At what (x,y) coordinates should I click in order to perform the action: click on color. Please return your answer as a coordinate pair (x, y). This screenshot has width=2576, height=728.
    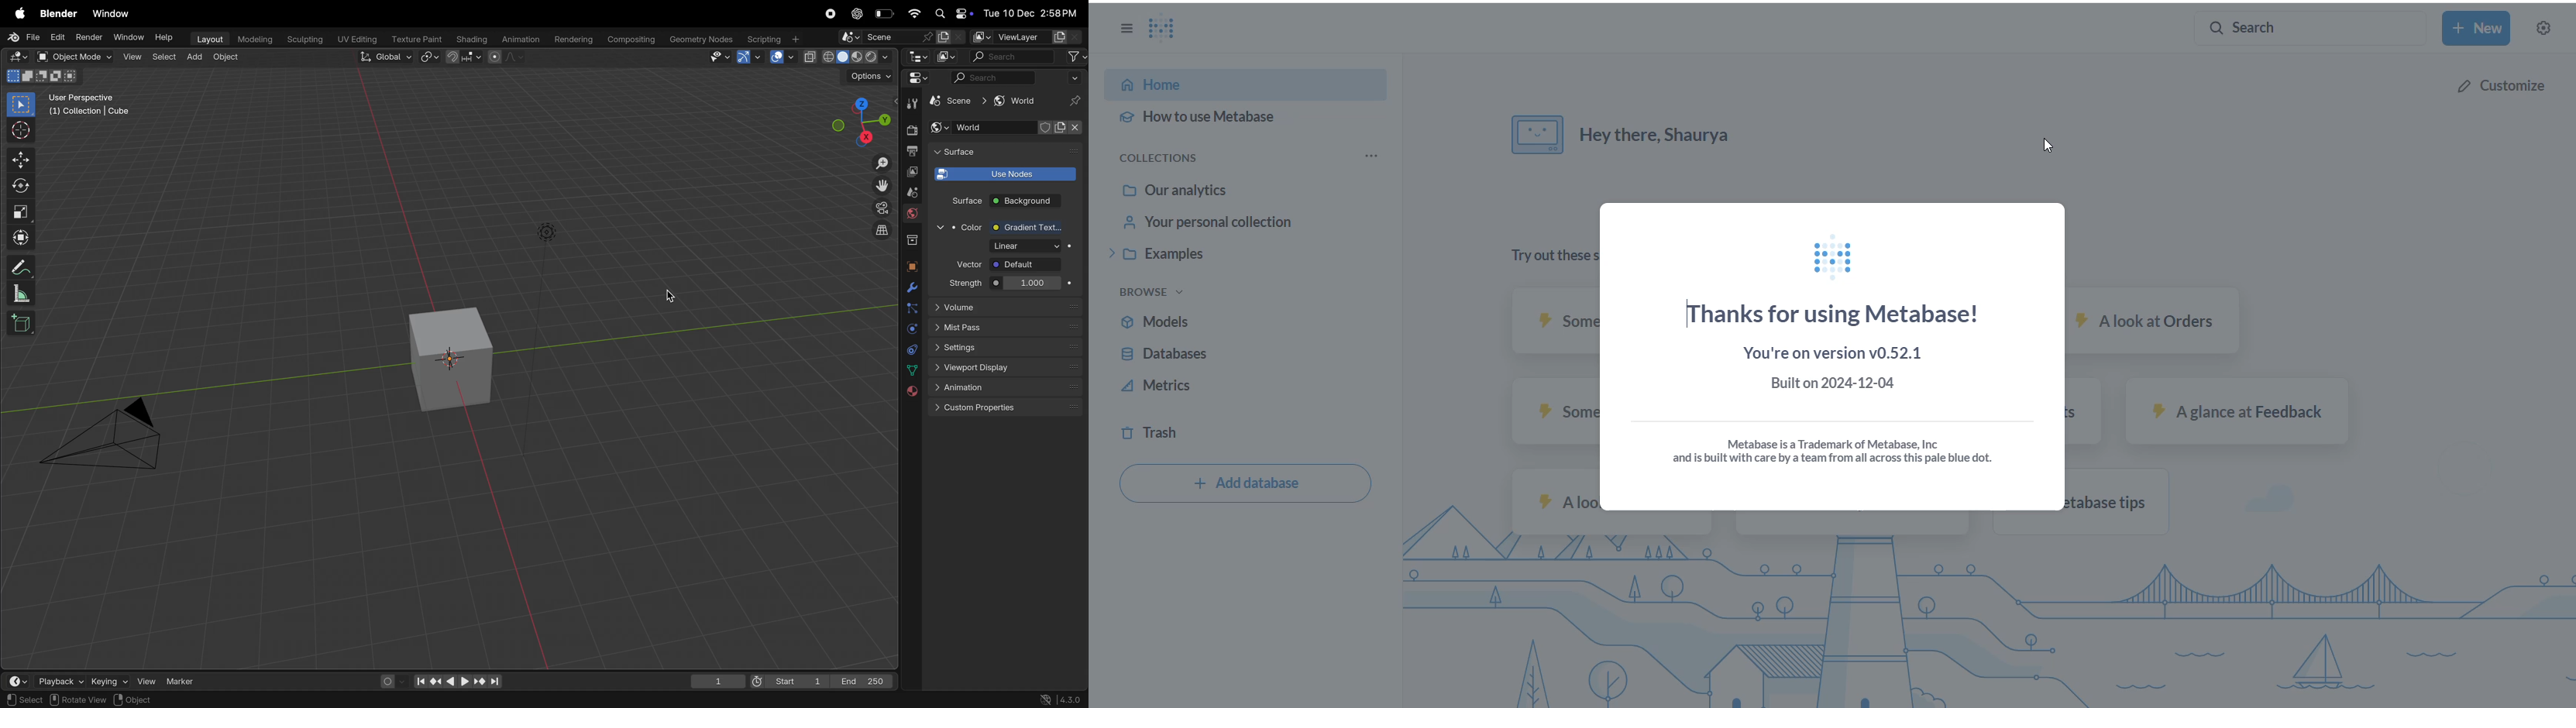
    Looking at the image, I should click on (681, 298).